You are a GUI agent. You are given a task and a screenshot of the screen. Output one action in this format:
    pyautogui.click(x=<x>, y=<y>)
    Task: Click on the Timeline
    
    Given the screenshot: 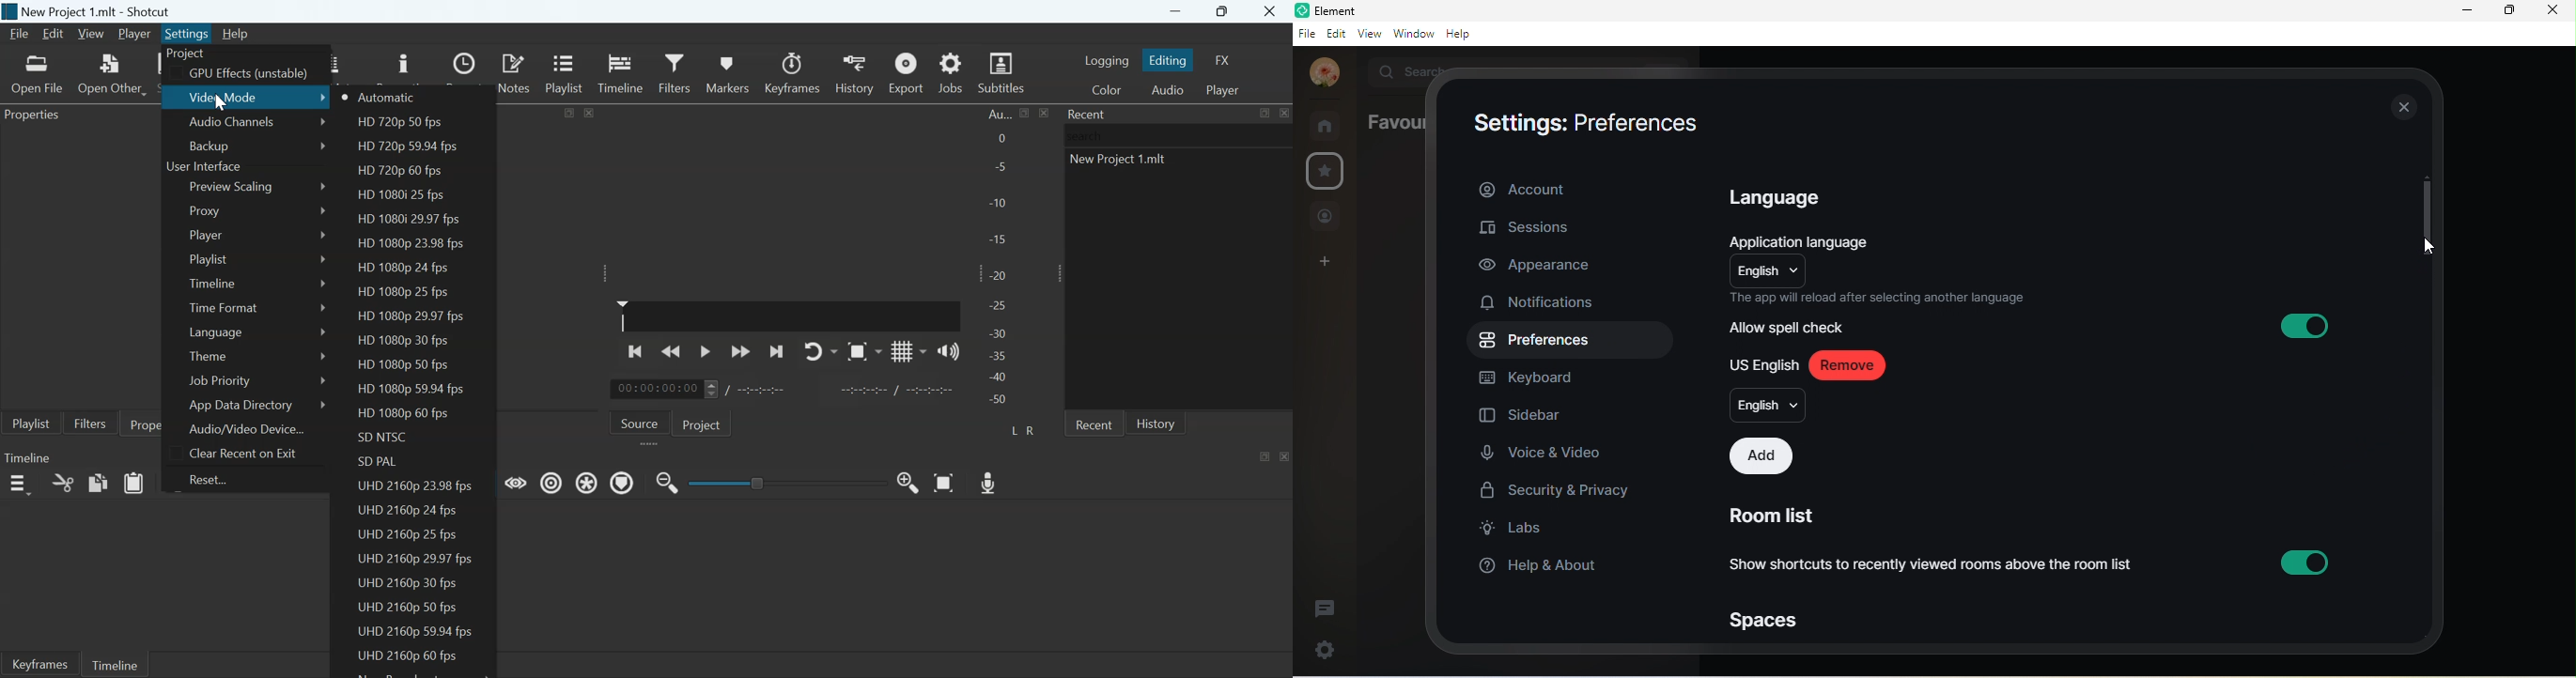 What is the action you would take?
    pyautogui.click(x=621, y=71)
    